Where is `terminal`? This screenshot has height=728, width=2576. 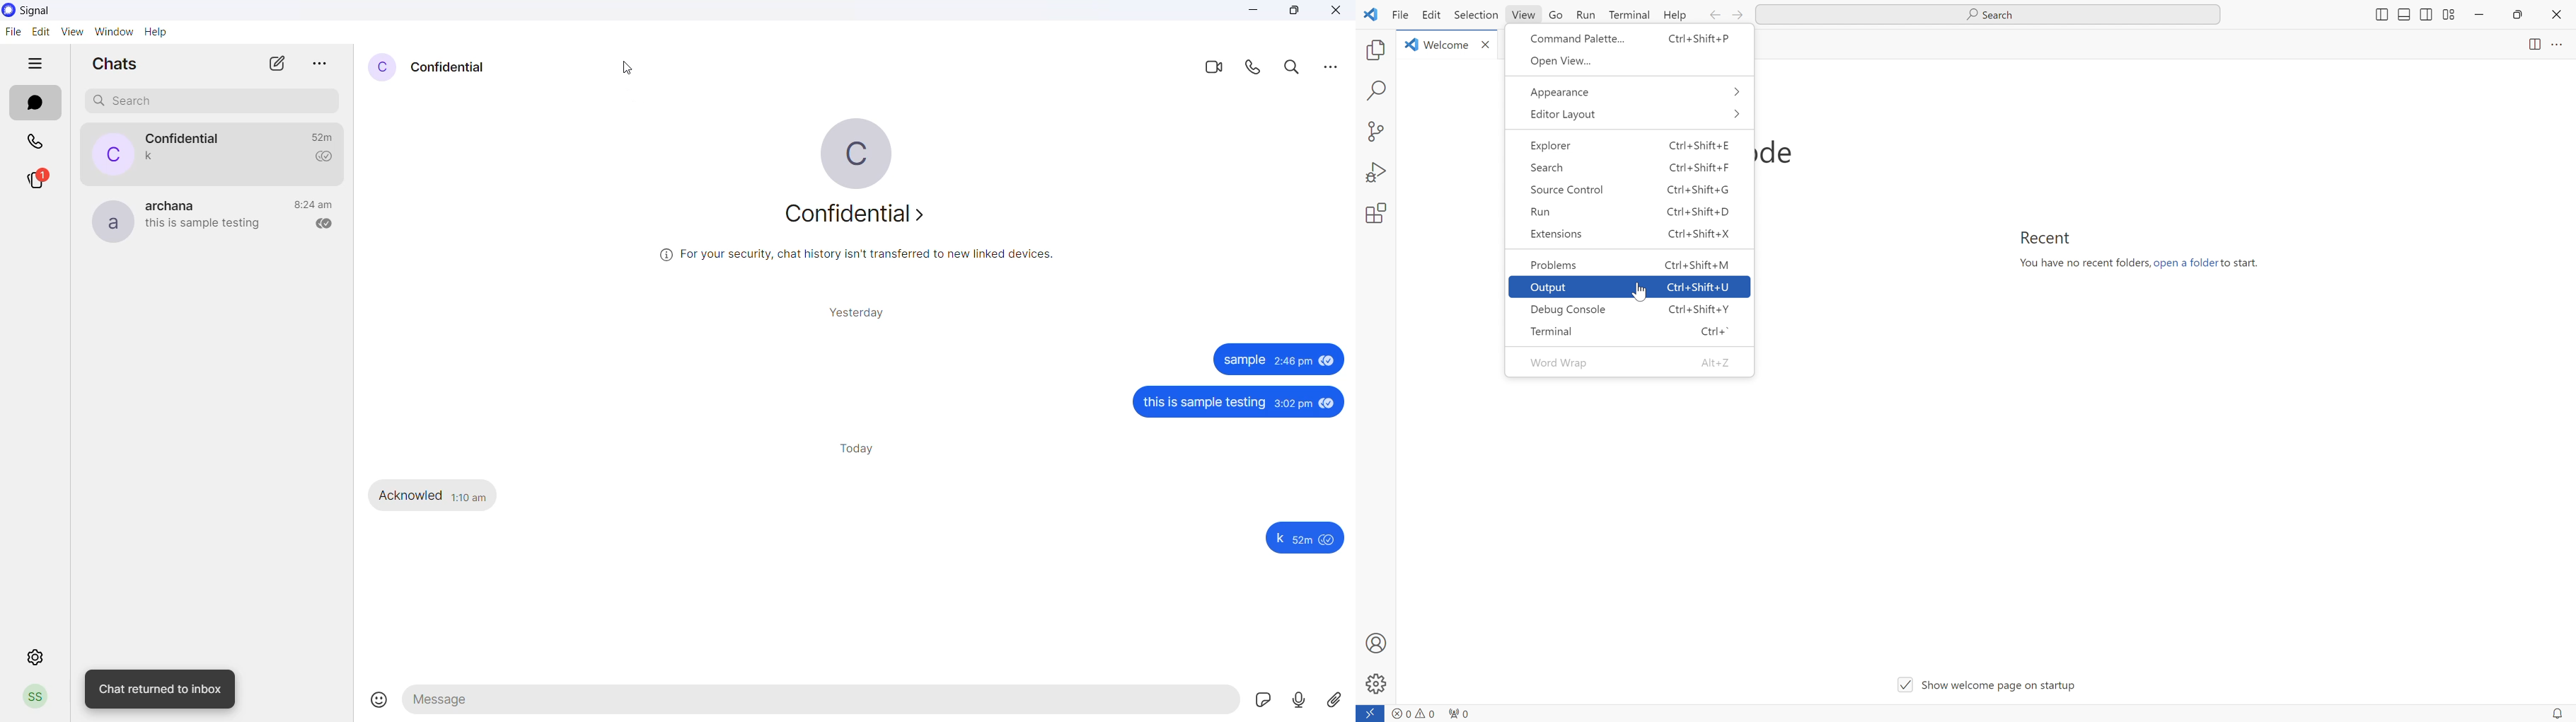
terminal is located at coordinates (1633, 332).